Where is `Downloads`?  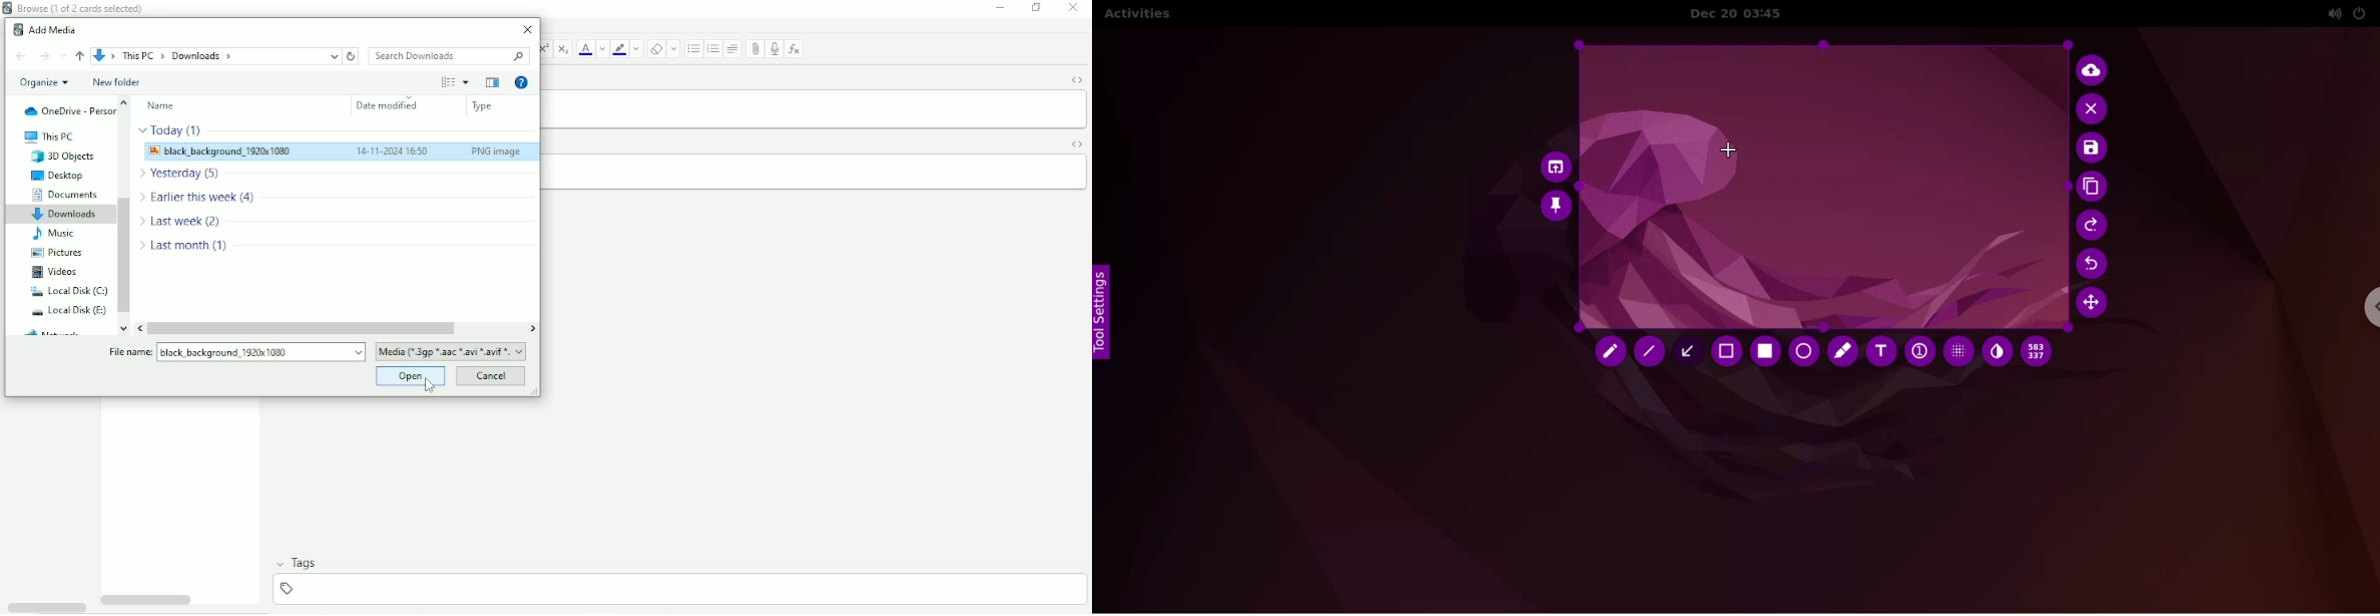 Downloads is located at coordinates (69, 215).